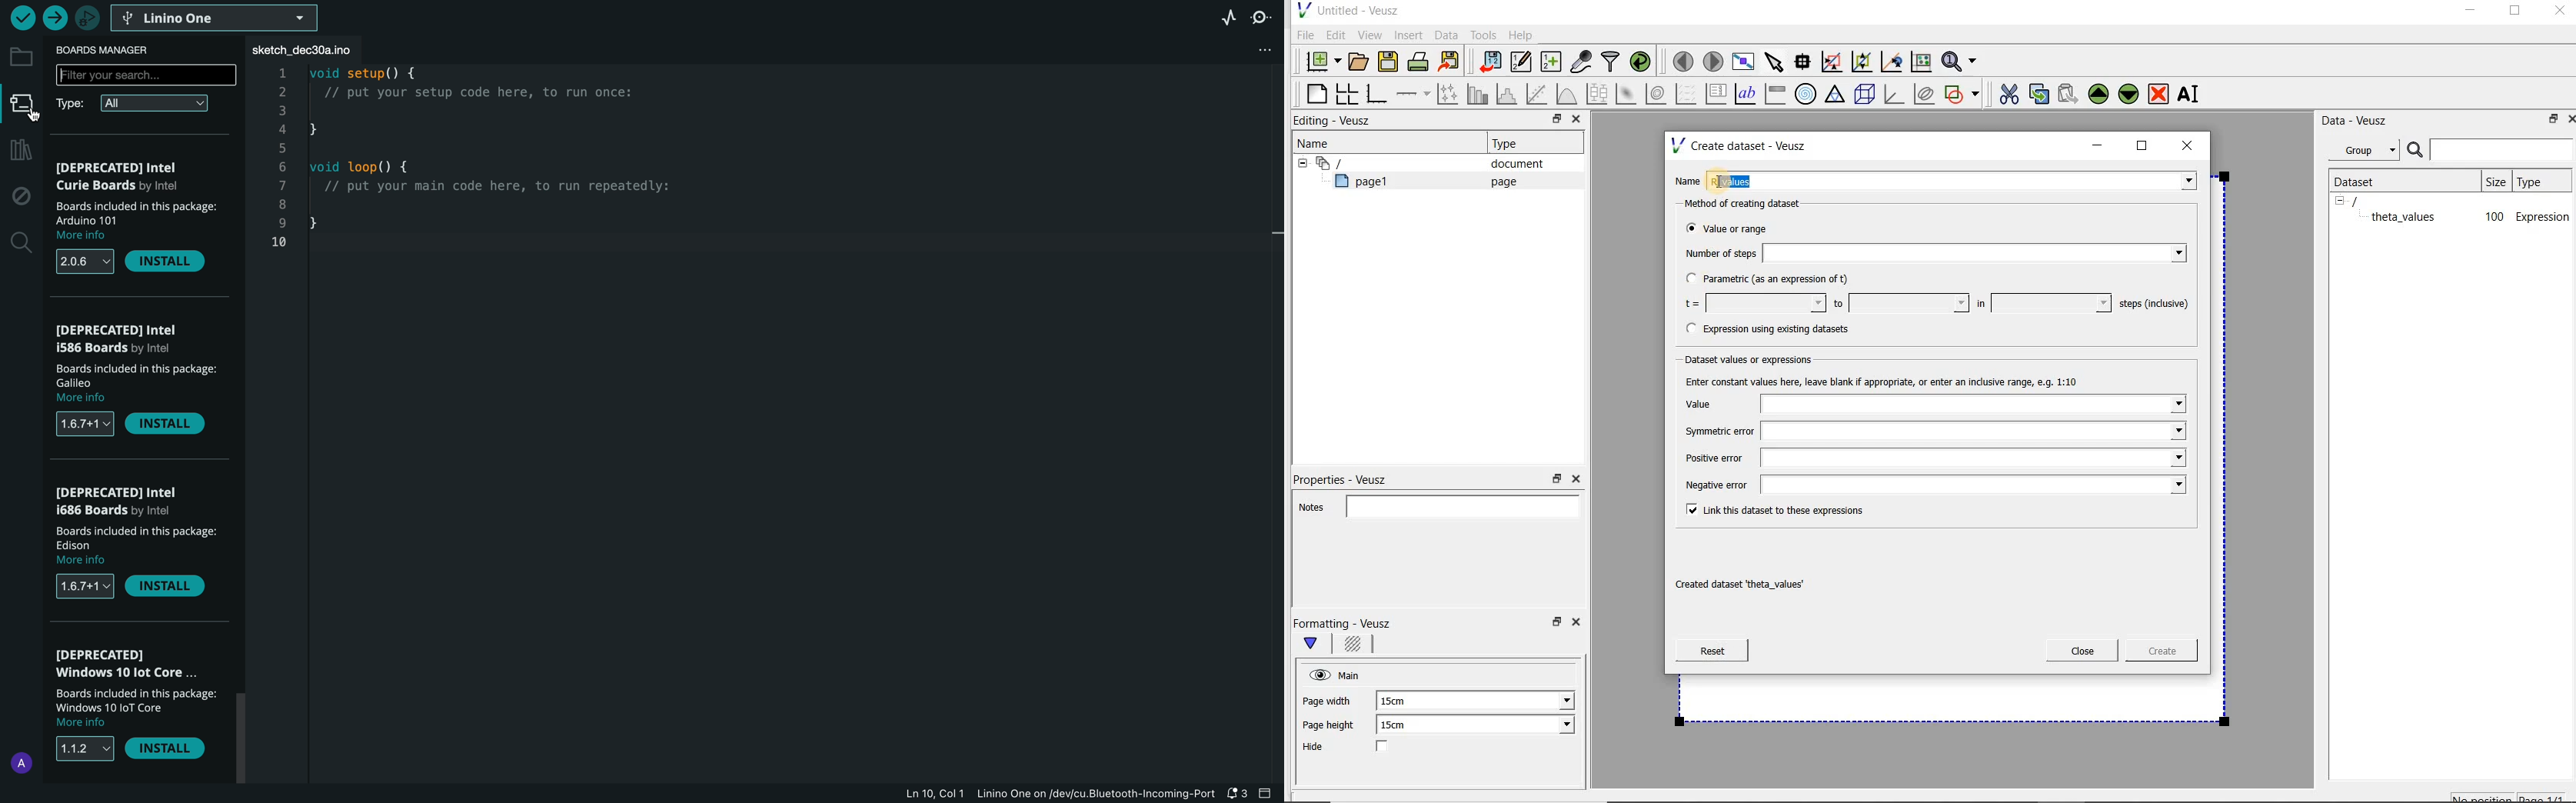 The image size is (2576, 812). What do you see at coordinates (1449, 93) in the screenshot?
I see `Plot points with lines and error bars` at bounding box center [1449, 93].